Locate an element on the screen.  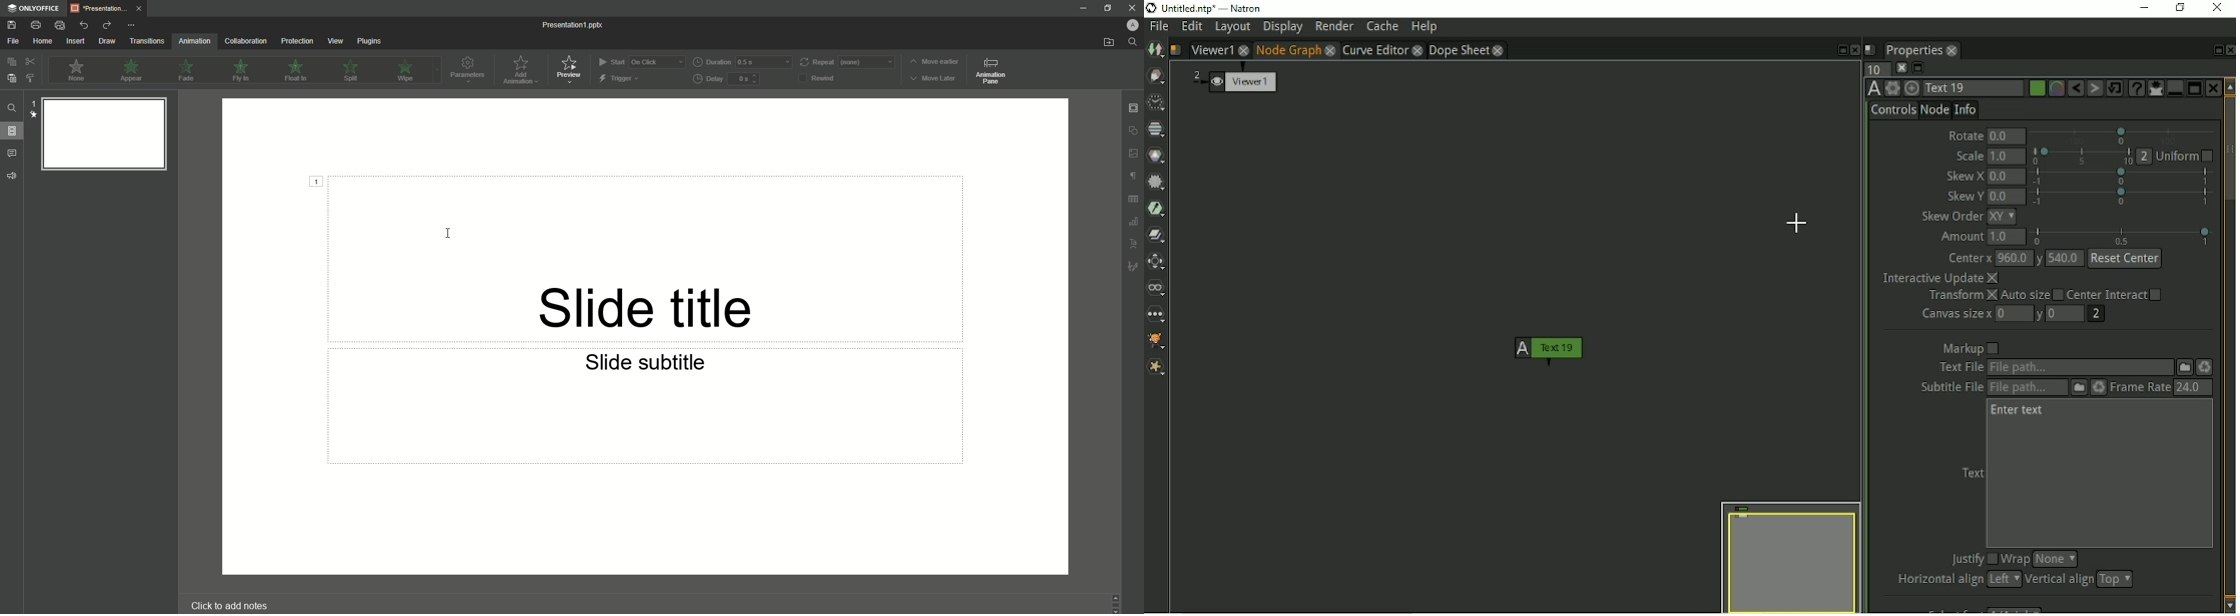
Slide Preview is located at coordinates (101, 134).